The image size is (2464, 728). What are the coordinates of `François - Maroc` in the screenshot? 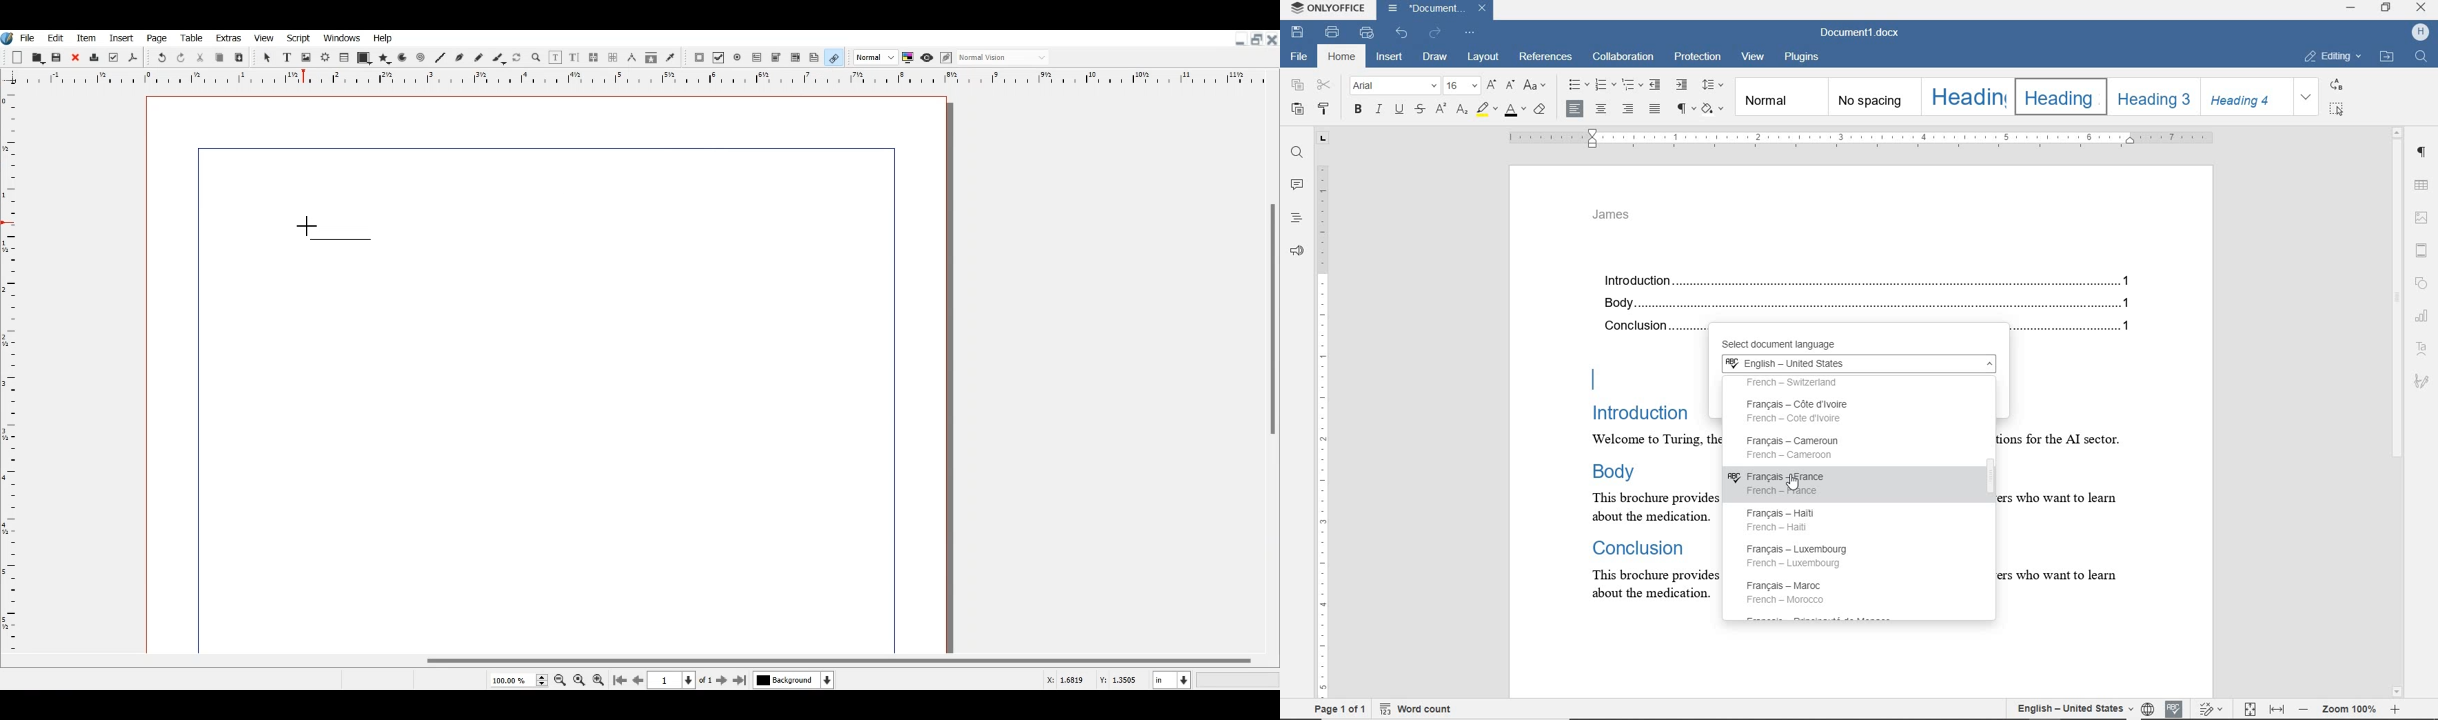 It's located at (1789, 592).